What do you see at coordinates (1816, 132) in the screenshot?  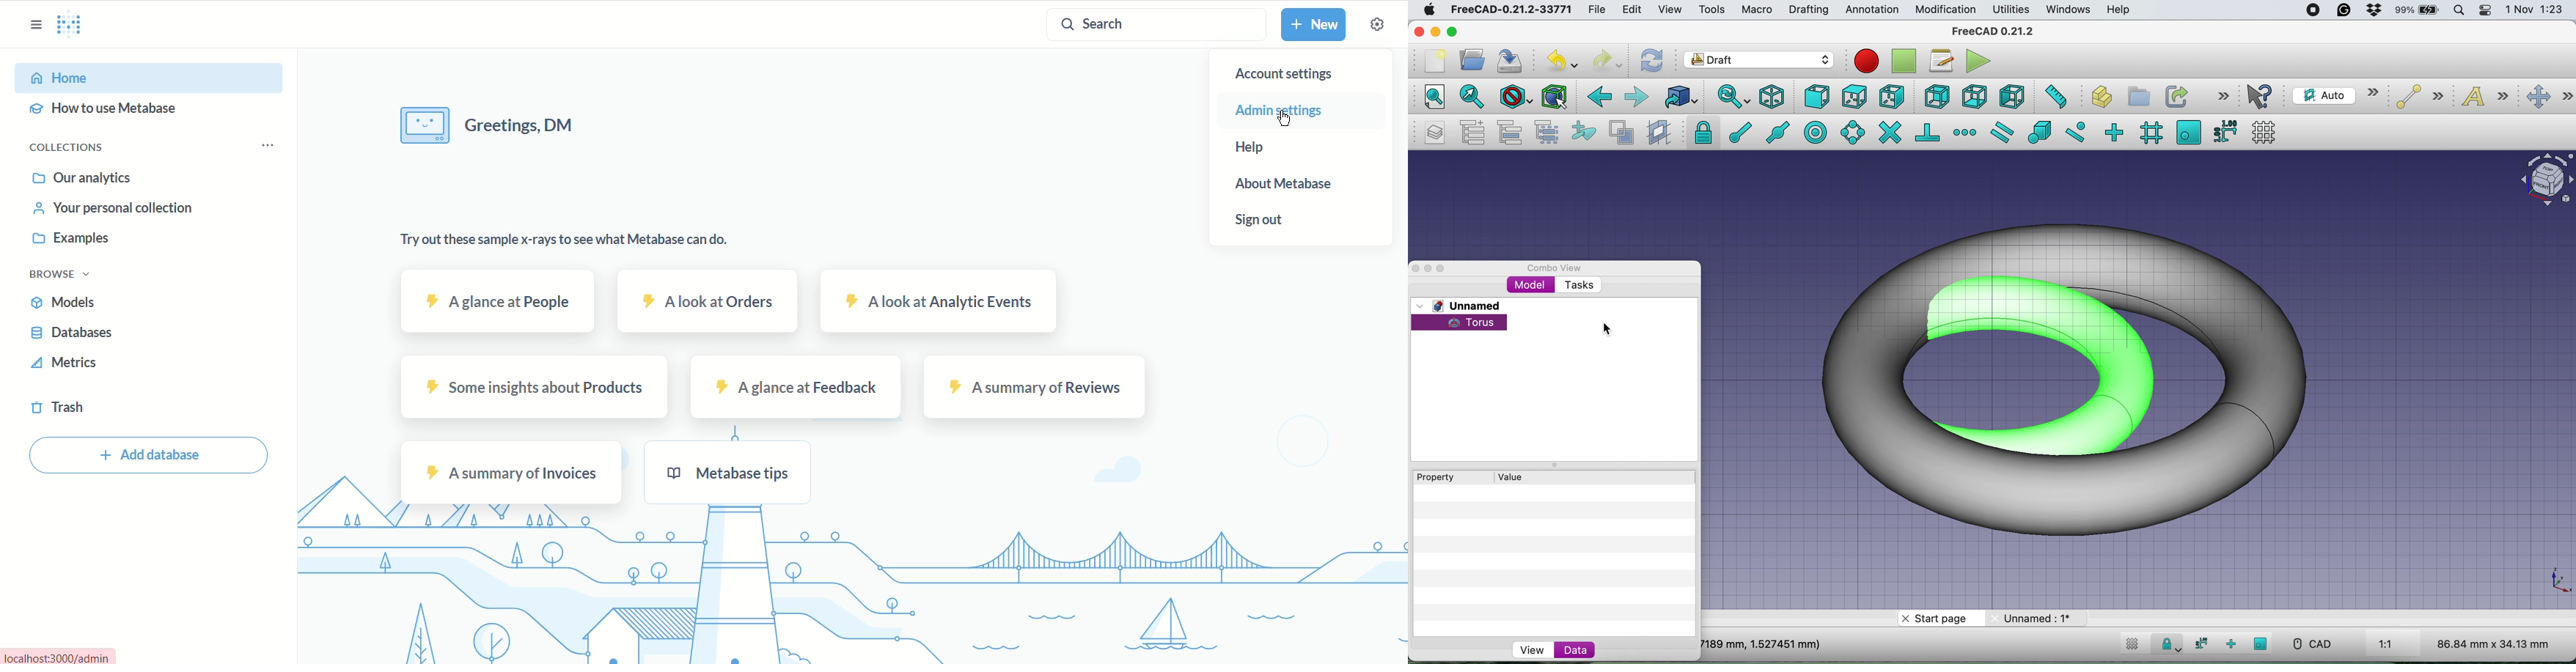 I see `snap center` at bounding box center [1816, 132].